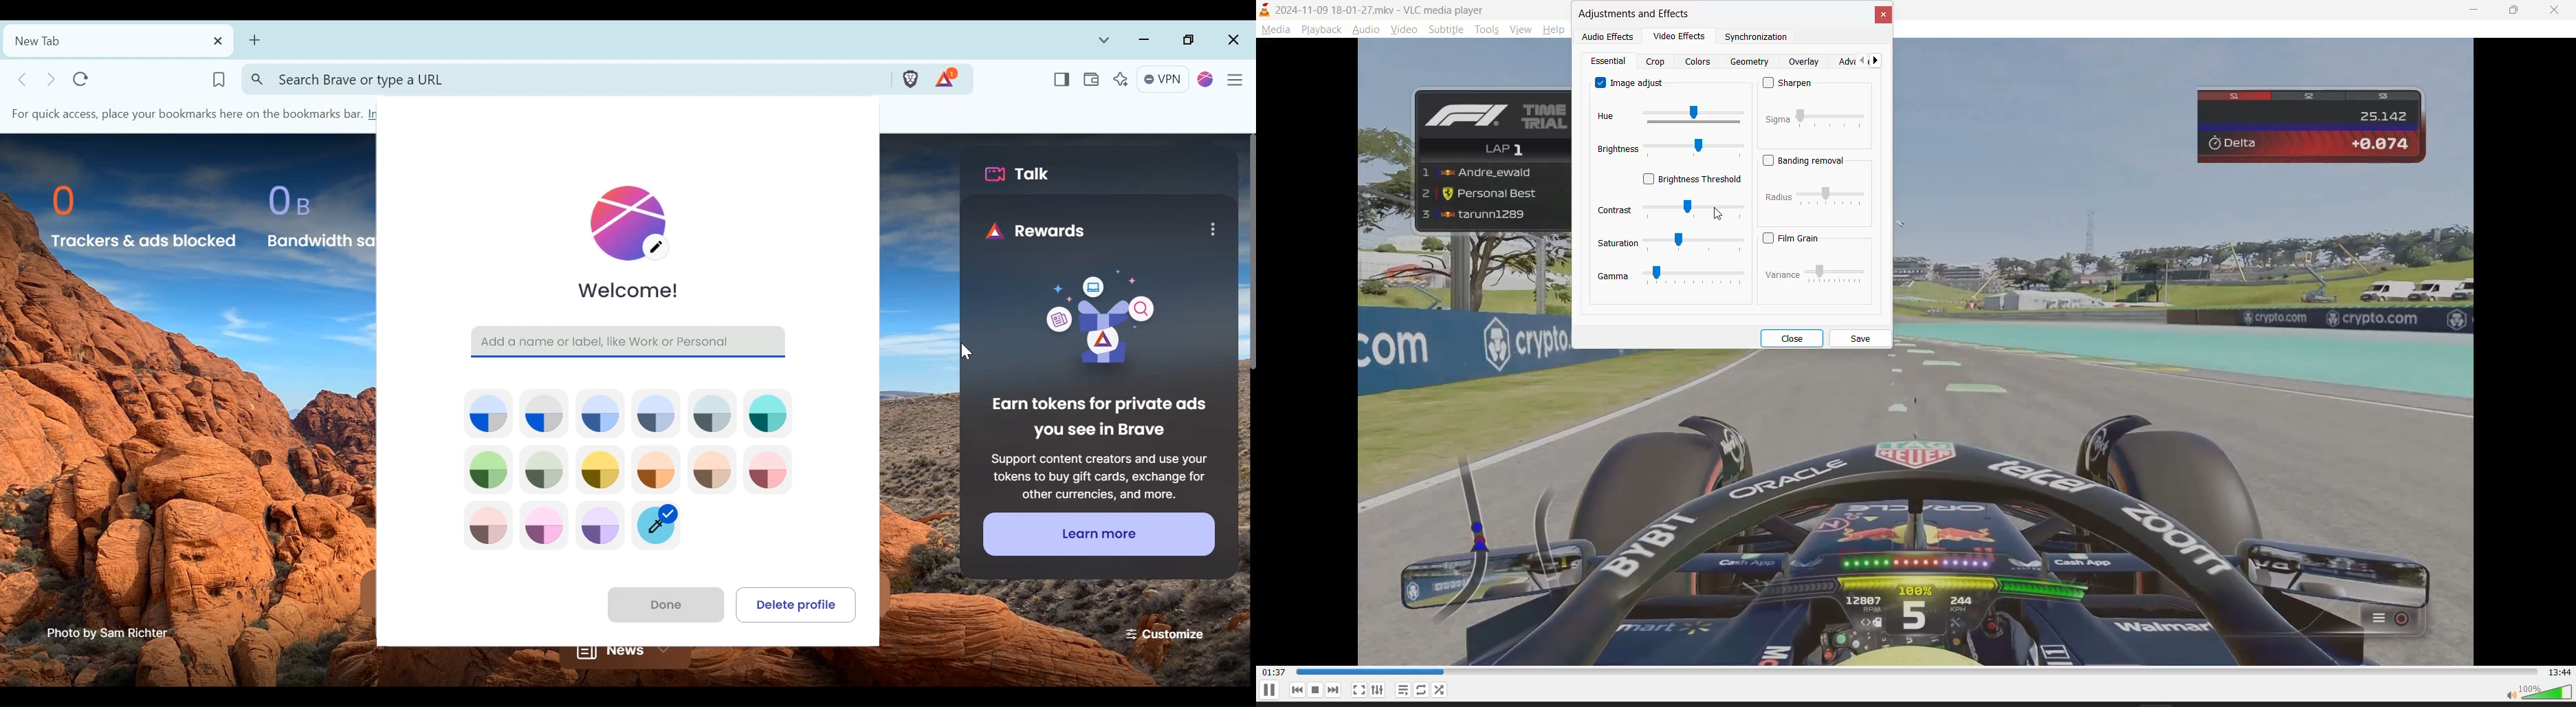 The width and height of the screenshot is (2576, 728). Describe the element at coordinates (948, 78) in the screenshot. I see `Tokens` at that location.